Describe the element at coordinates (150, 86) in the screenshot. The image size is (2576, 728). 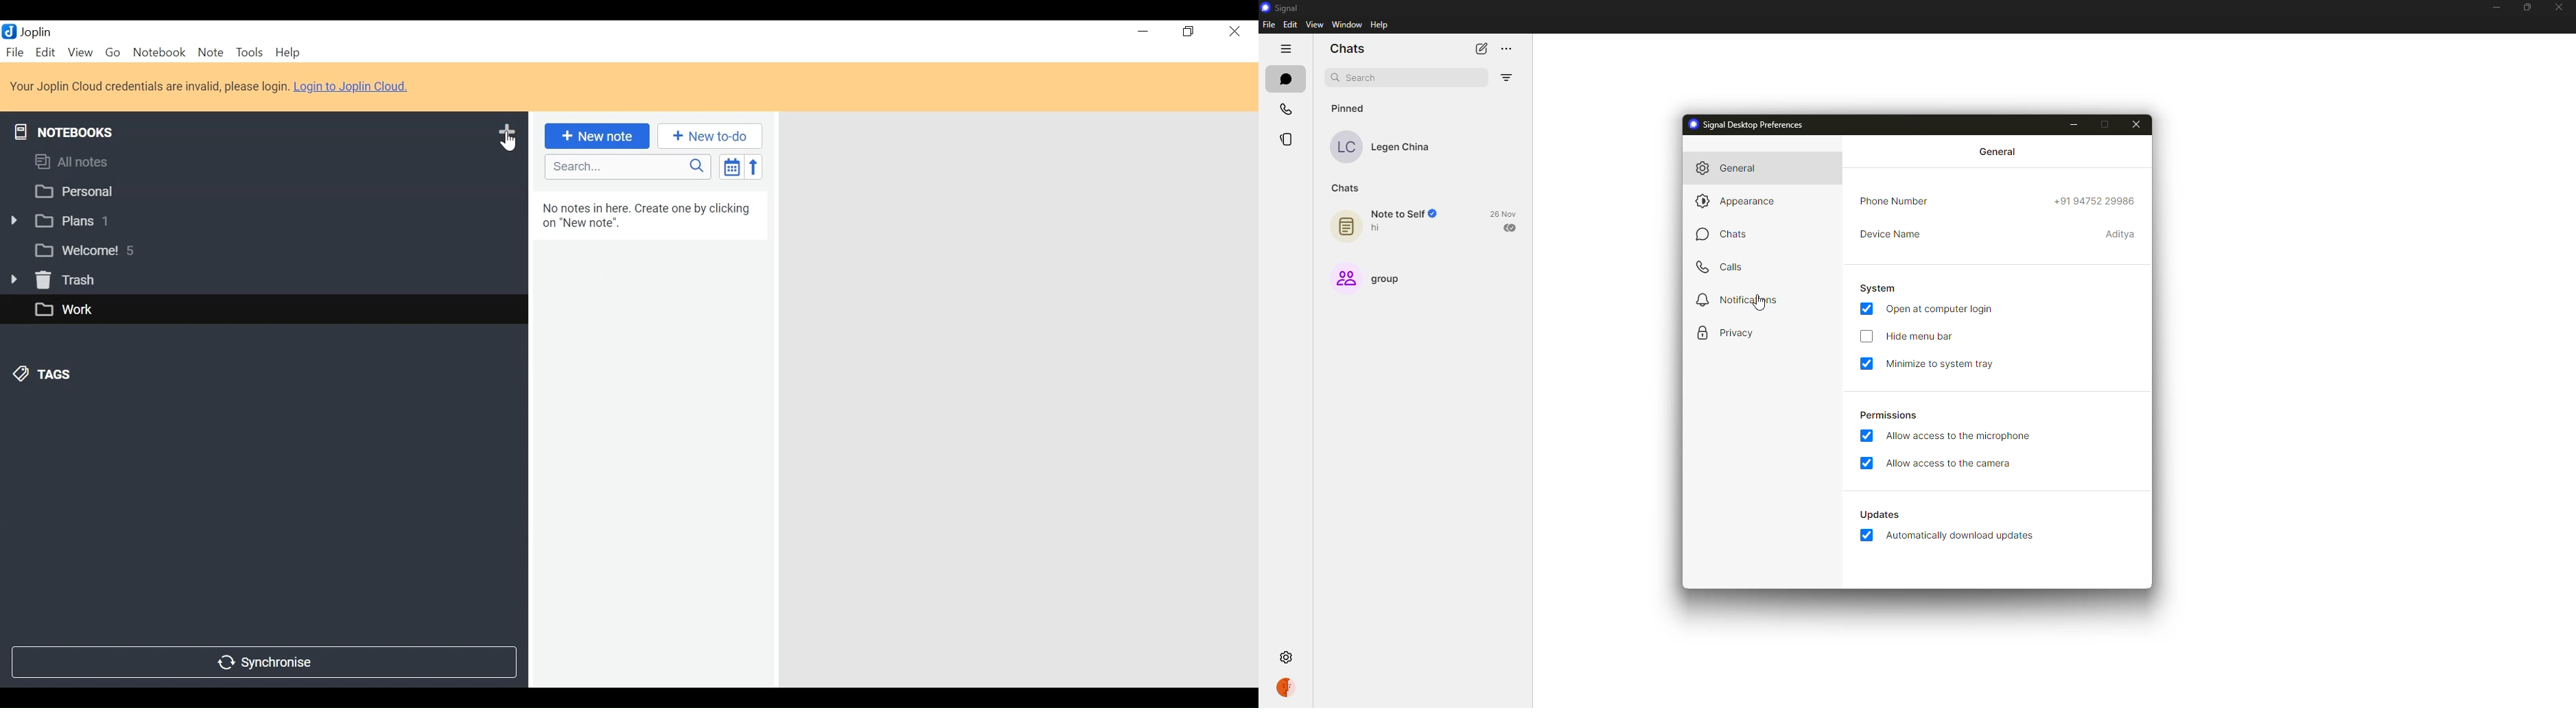
I see `Your Joplin cloud credentials are invalid, please login.` at that location.